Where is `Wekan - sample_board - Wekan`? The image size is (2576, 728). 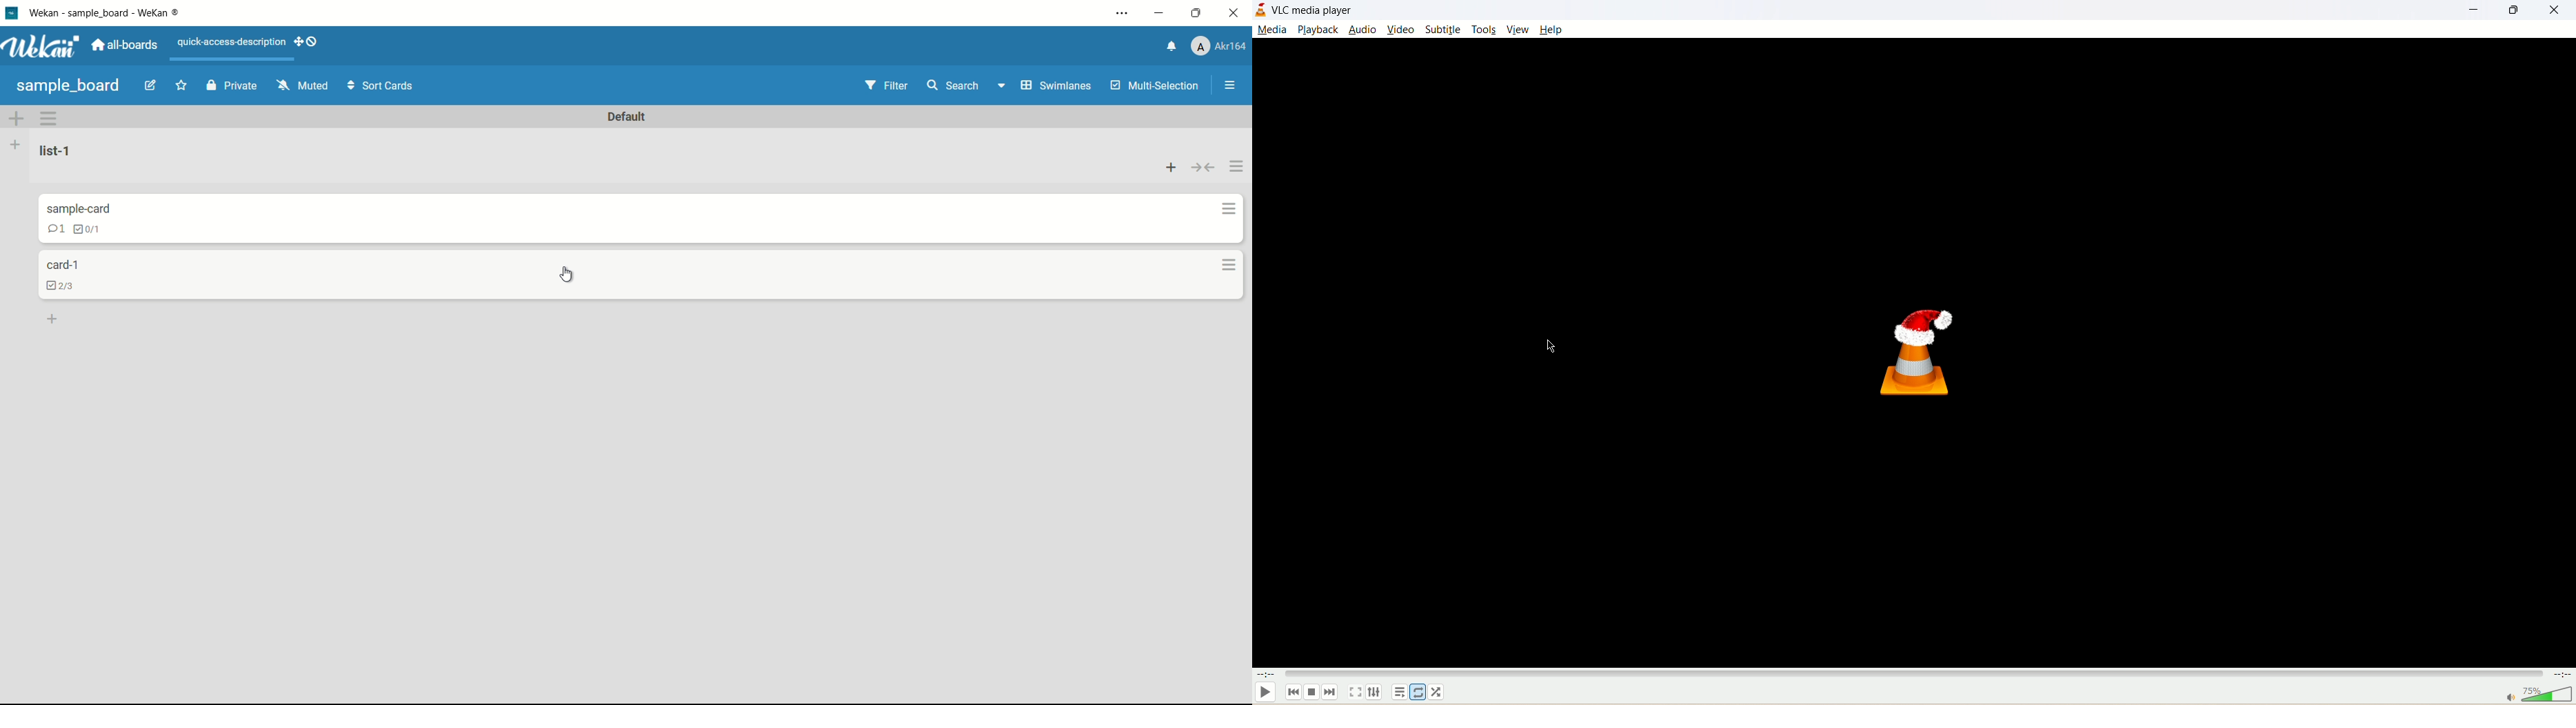
Wekan - sample_board - Wekan is located at coordinates (107, 13).